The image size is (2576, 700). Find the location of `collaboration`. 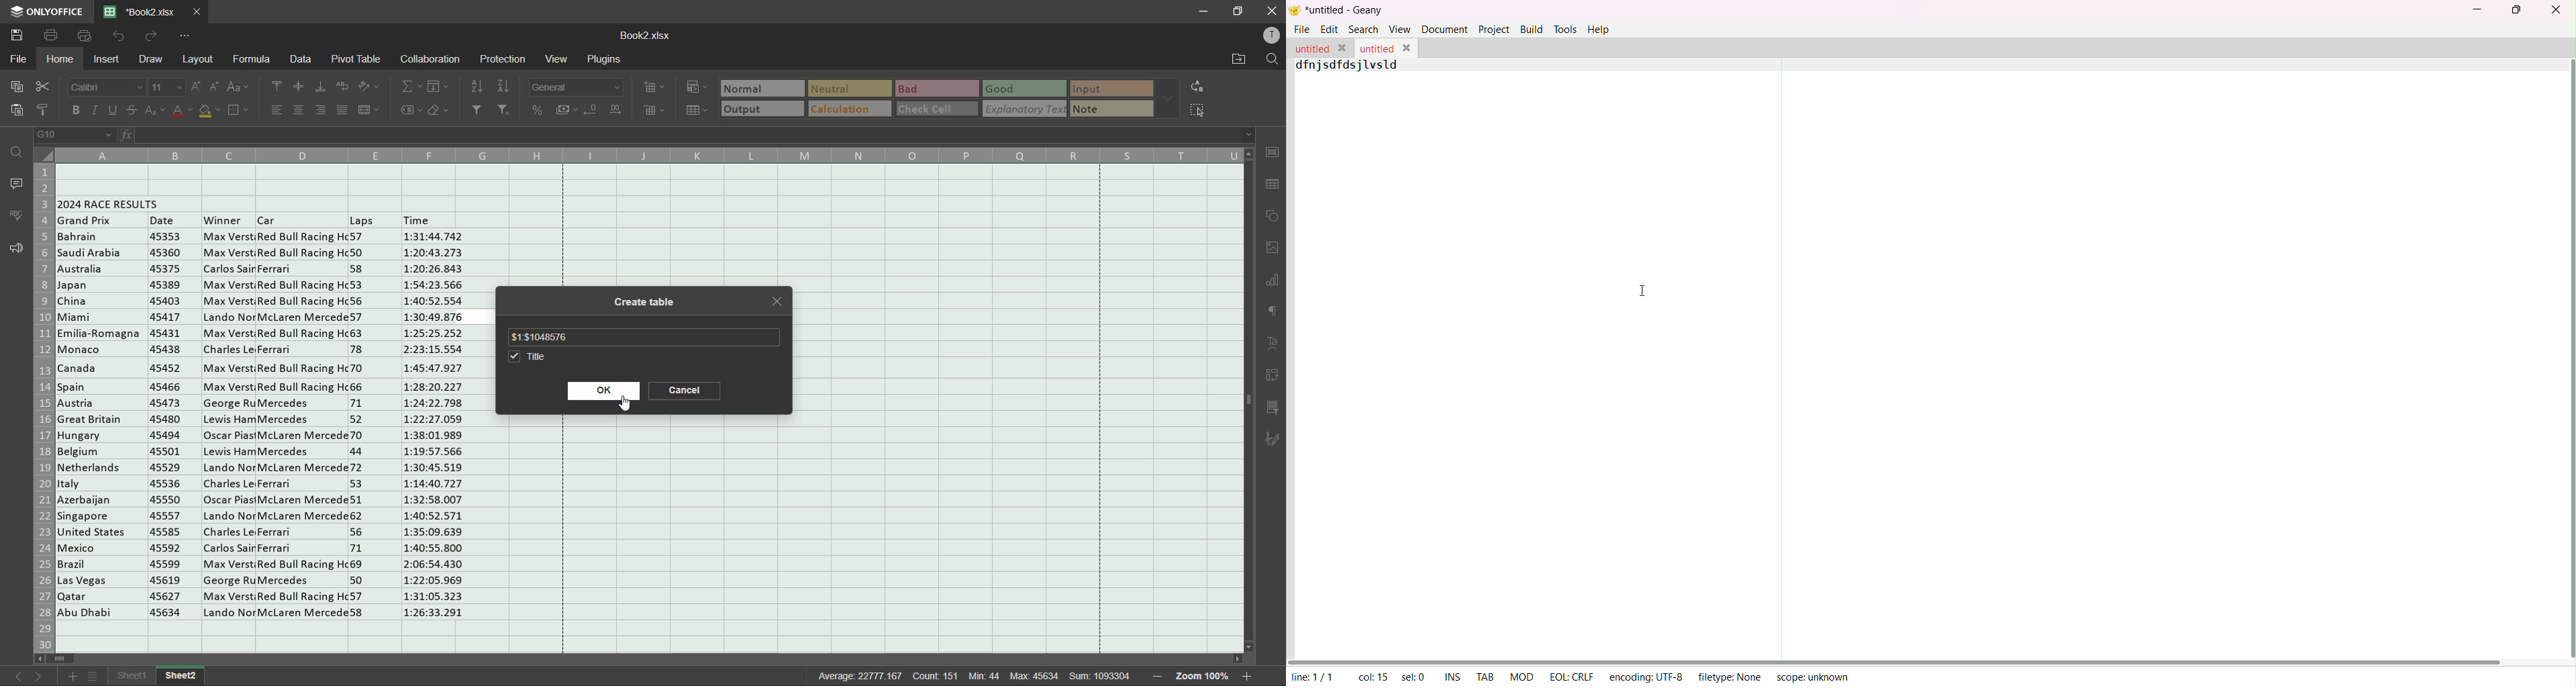

collaboration is located at coordinates (430, 59).